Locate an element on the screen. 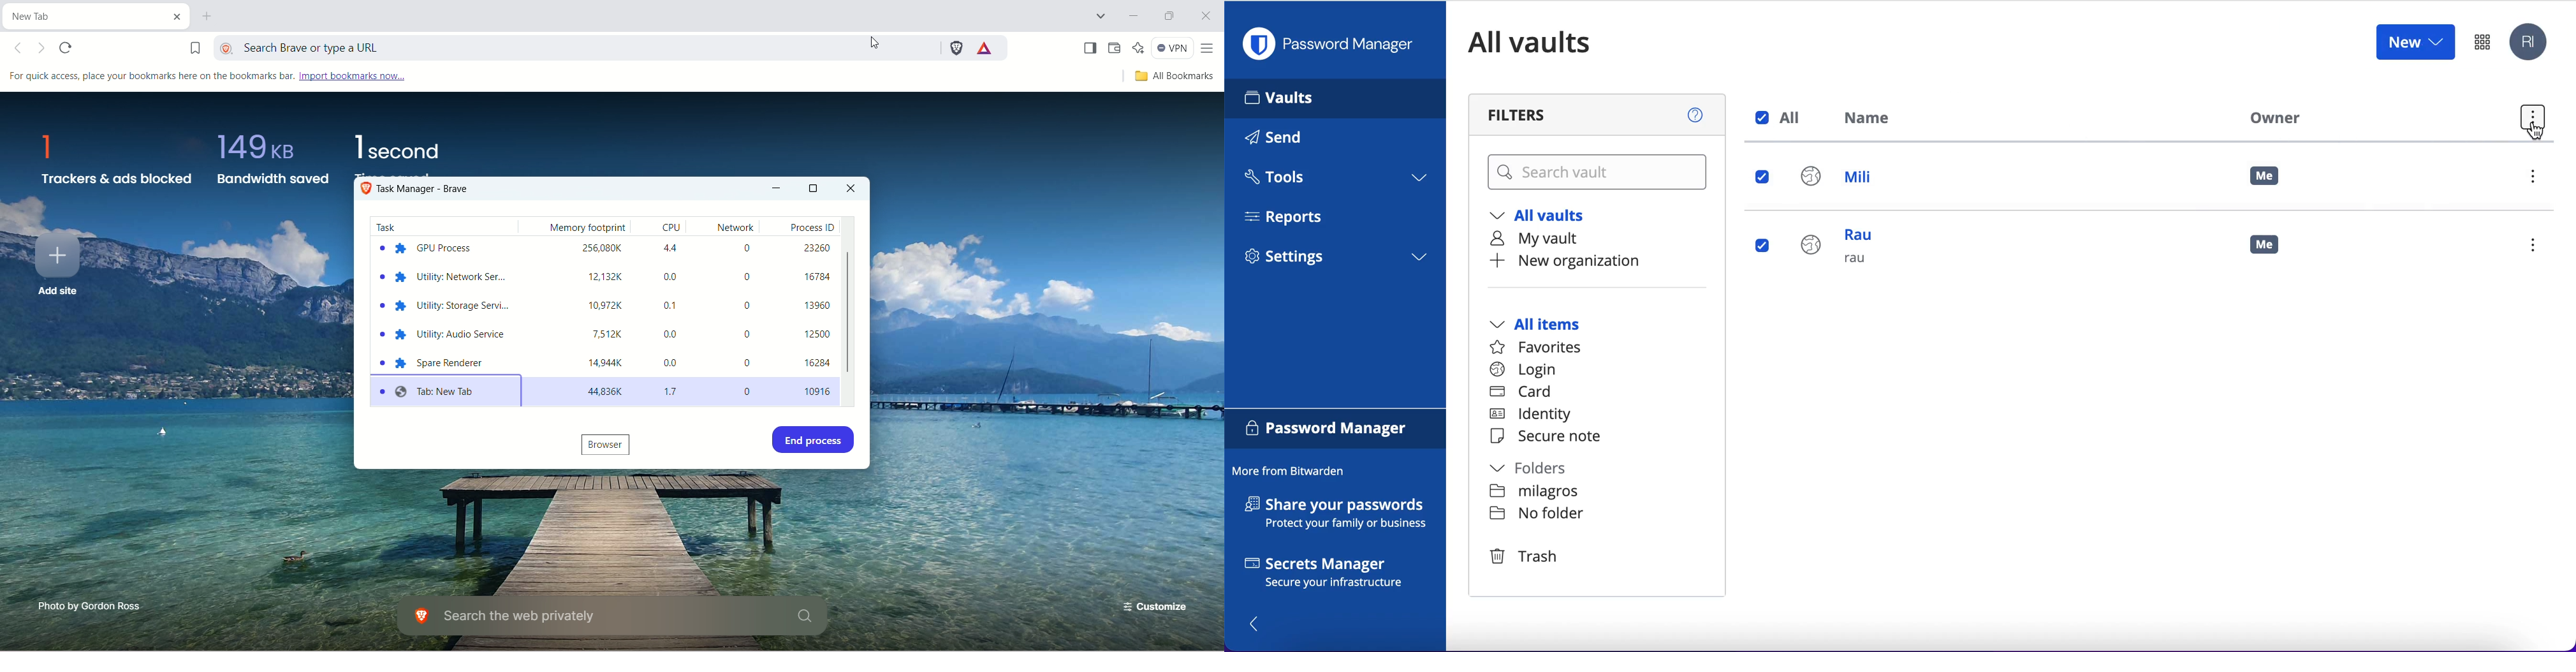  all is located at coordinates (1781, 118).